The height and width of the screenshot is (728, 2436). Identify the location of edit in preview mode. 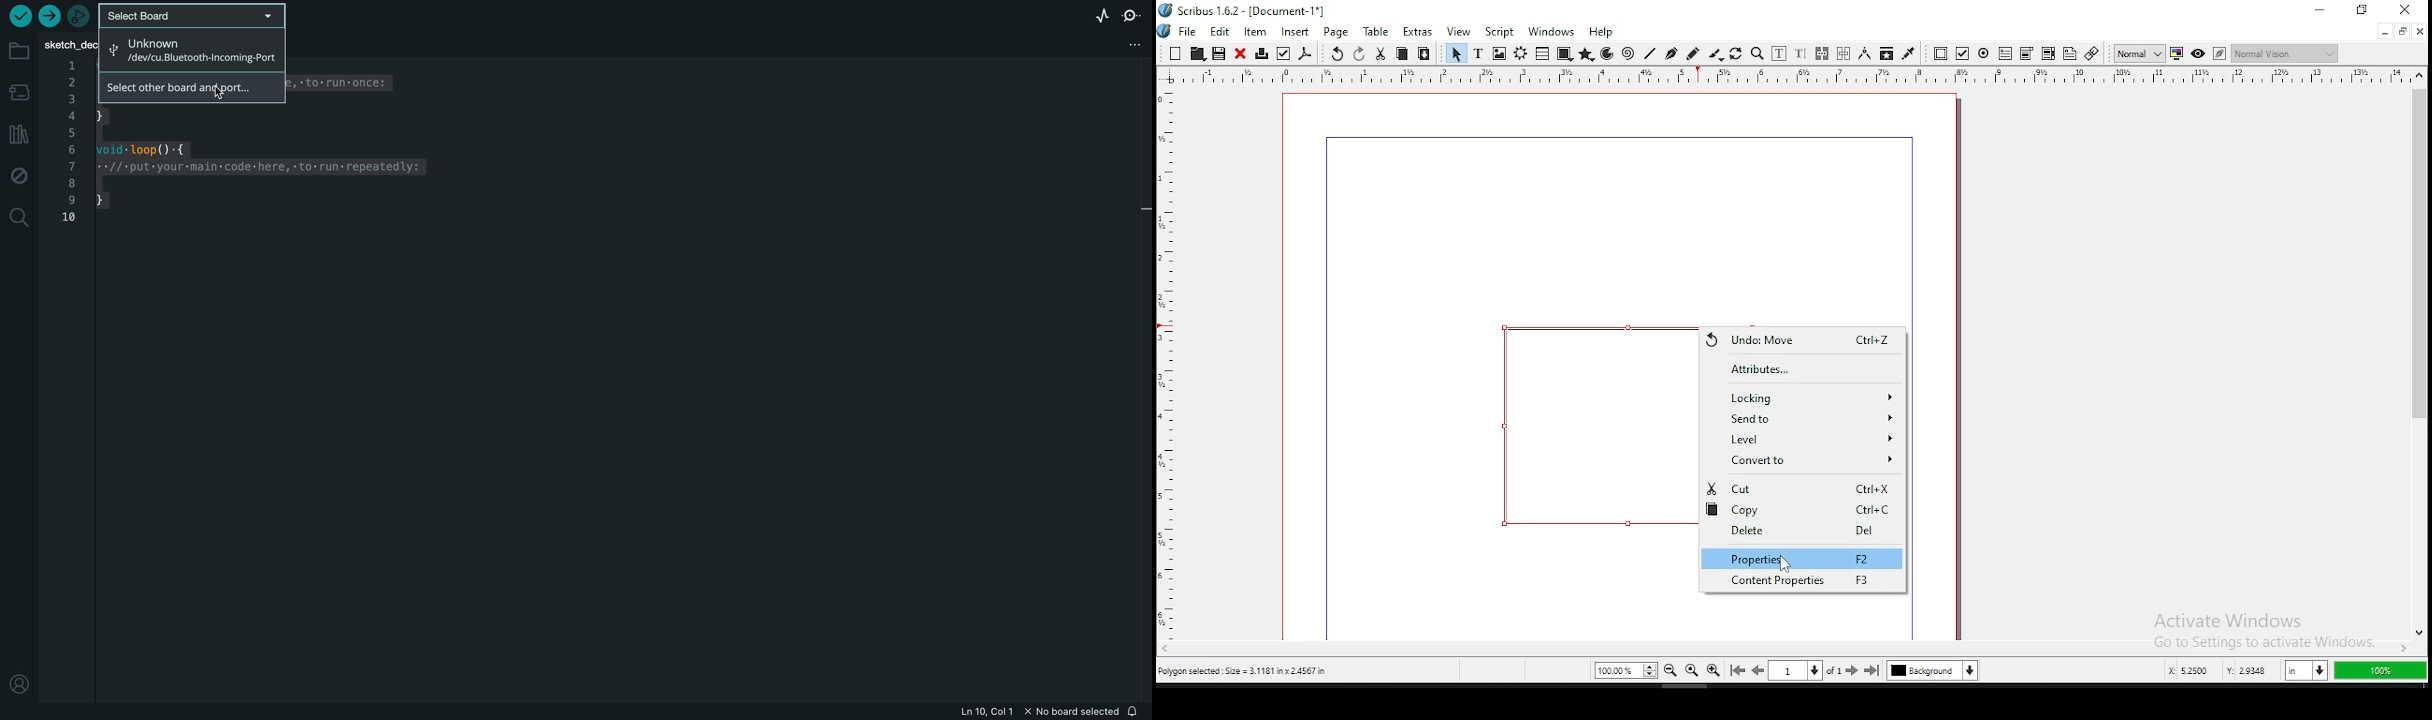
(2219, 53).